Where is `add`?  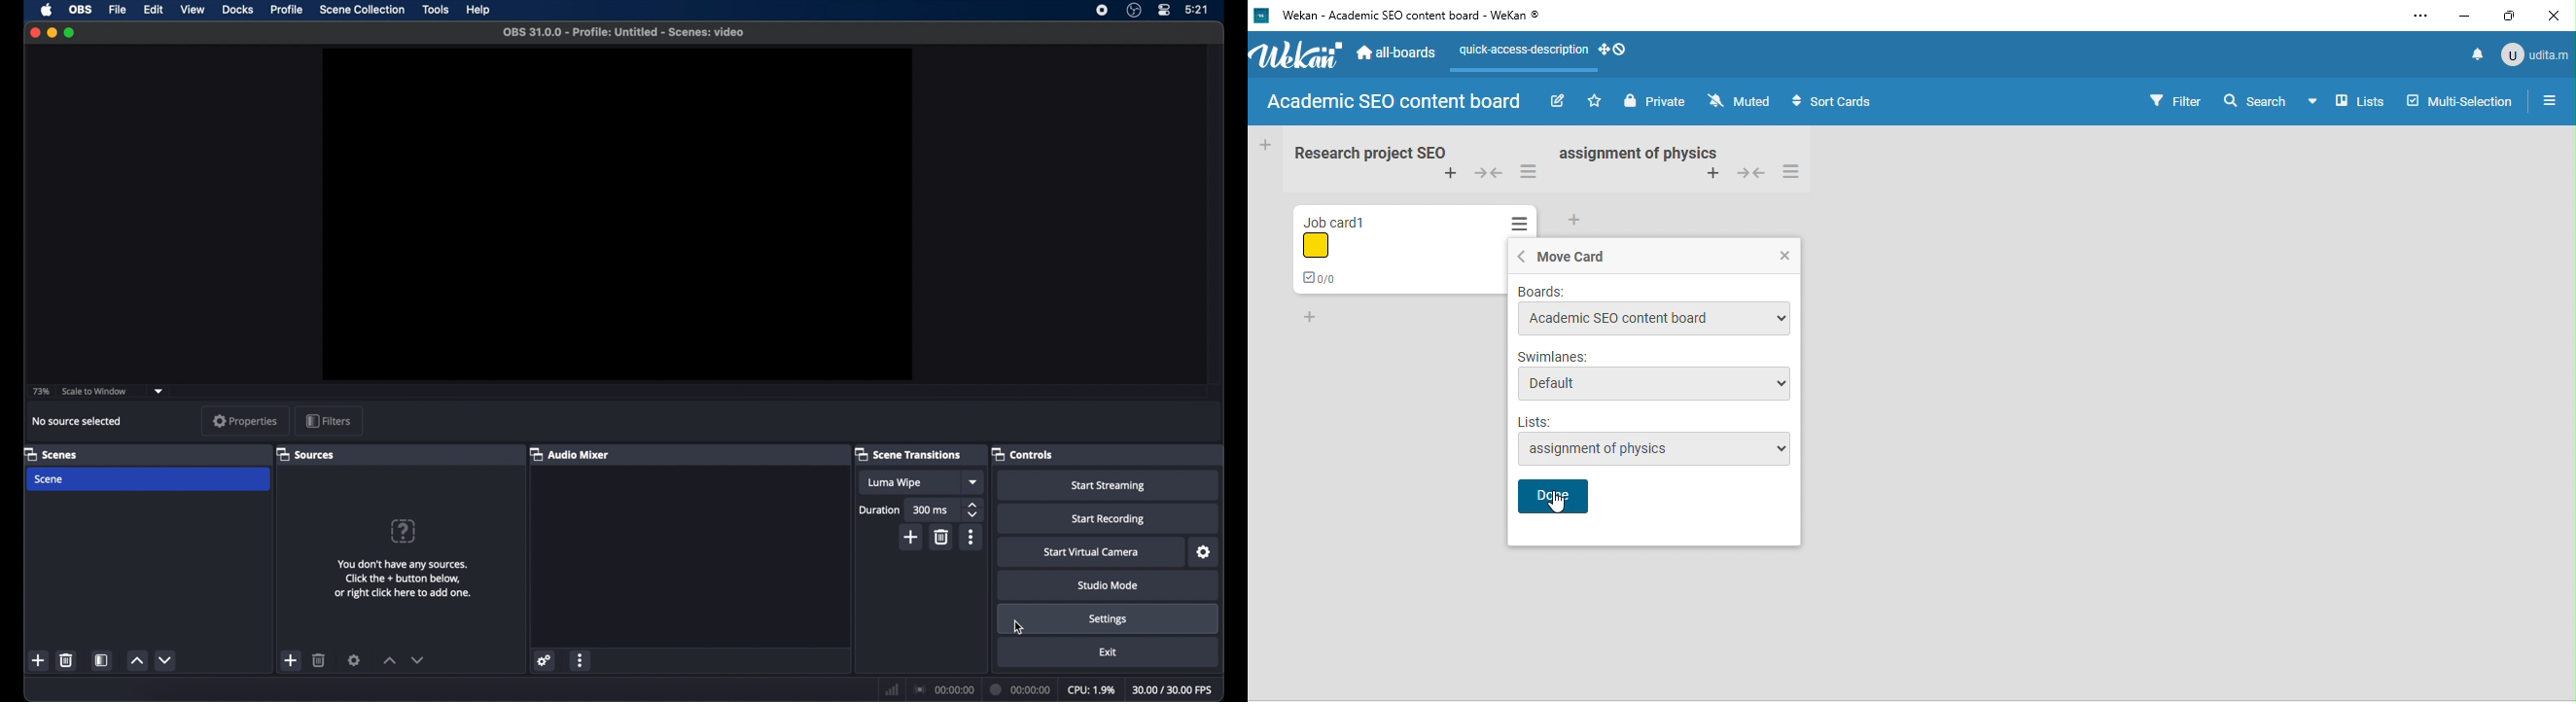
add is located at coordinates (291, 660).